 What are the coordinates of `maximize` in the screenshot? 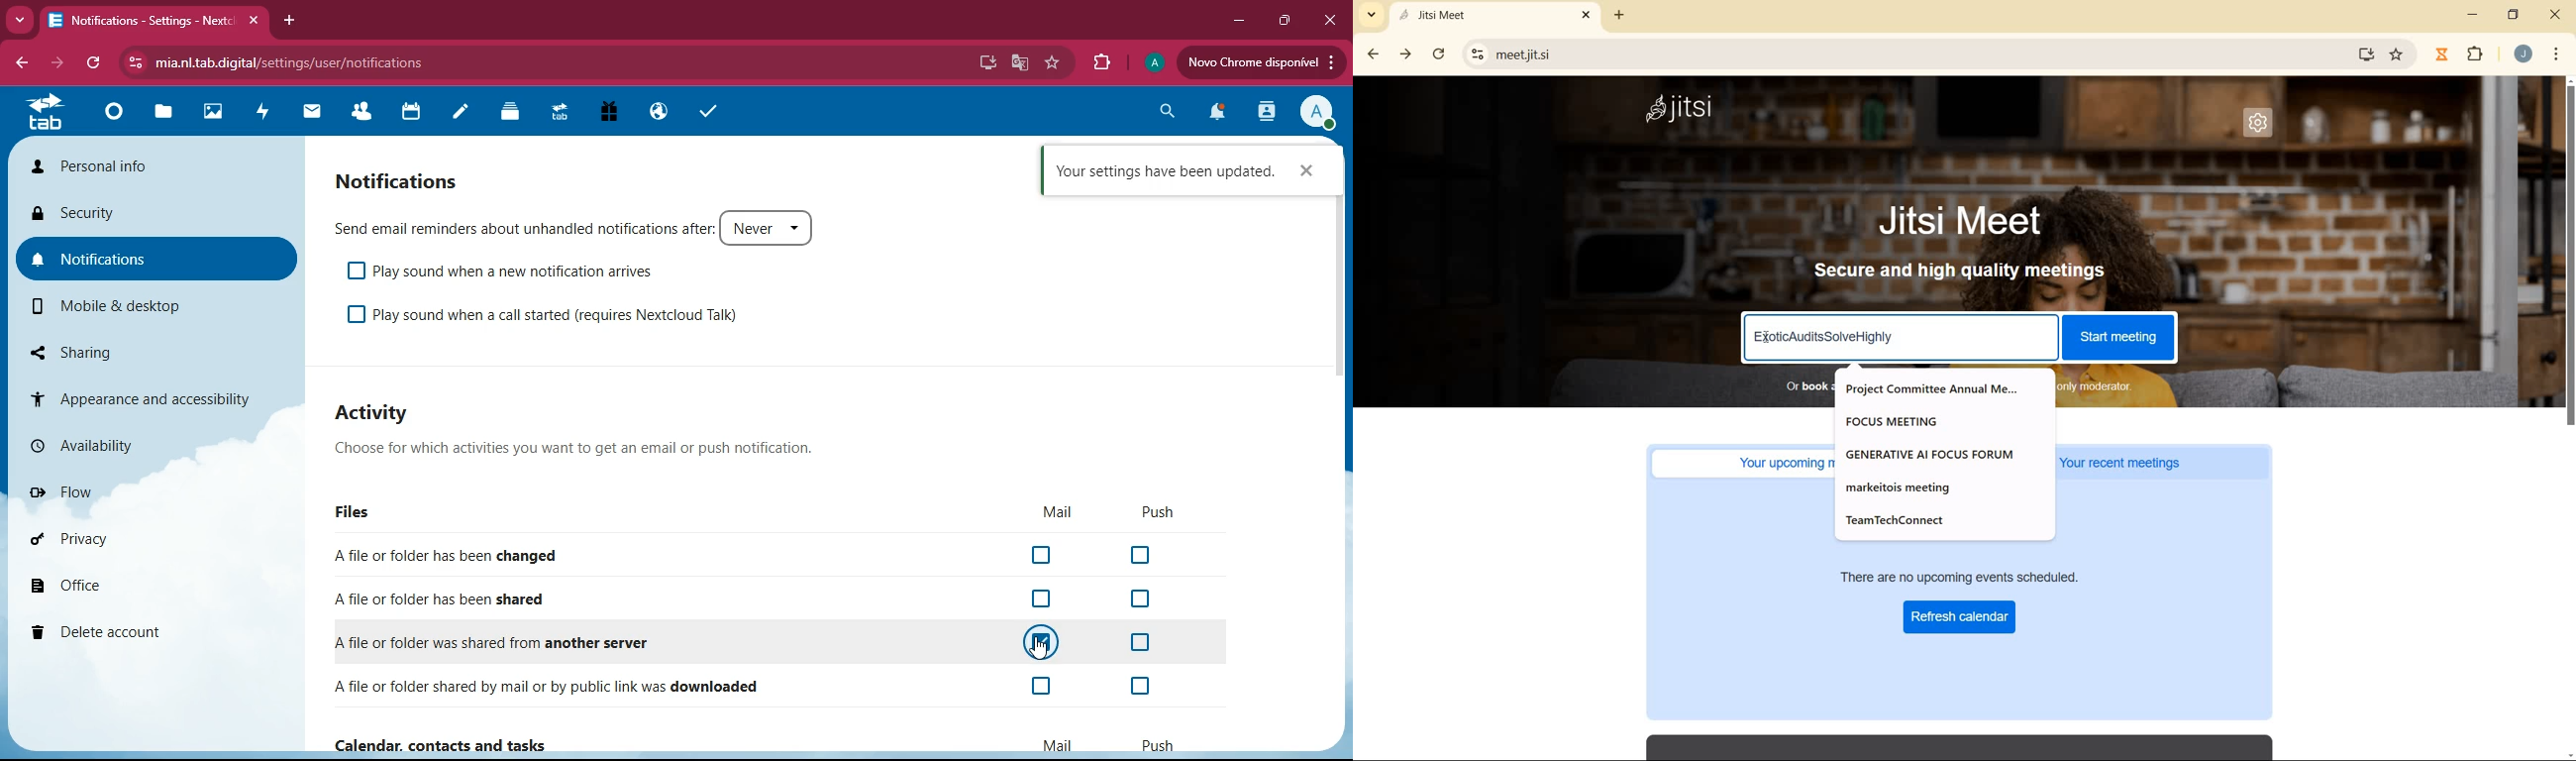 It's located at (1282, 21).